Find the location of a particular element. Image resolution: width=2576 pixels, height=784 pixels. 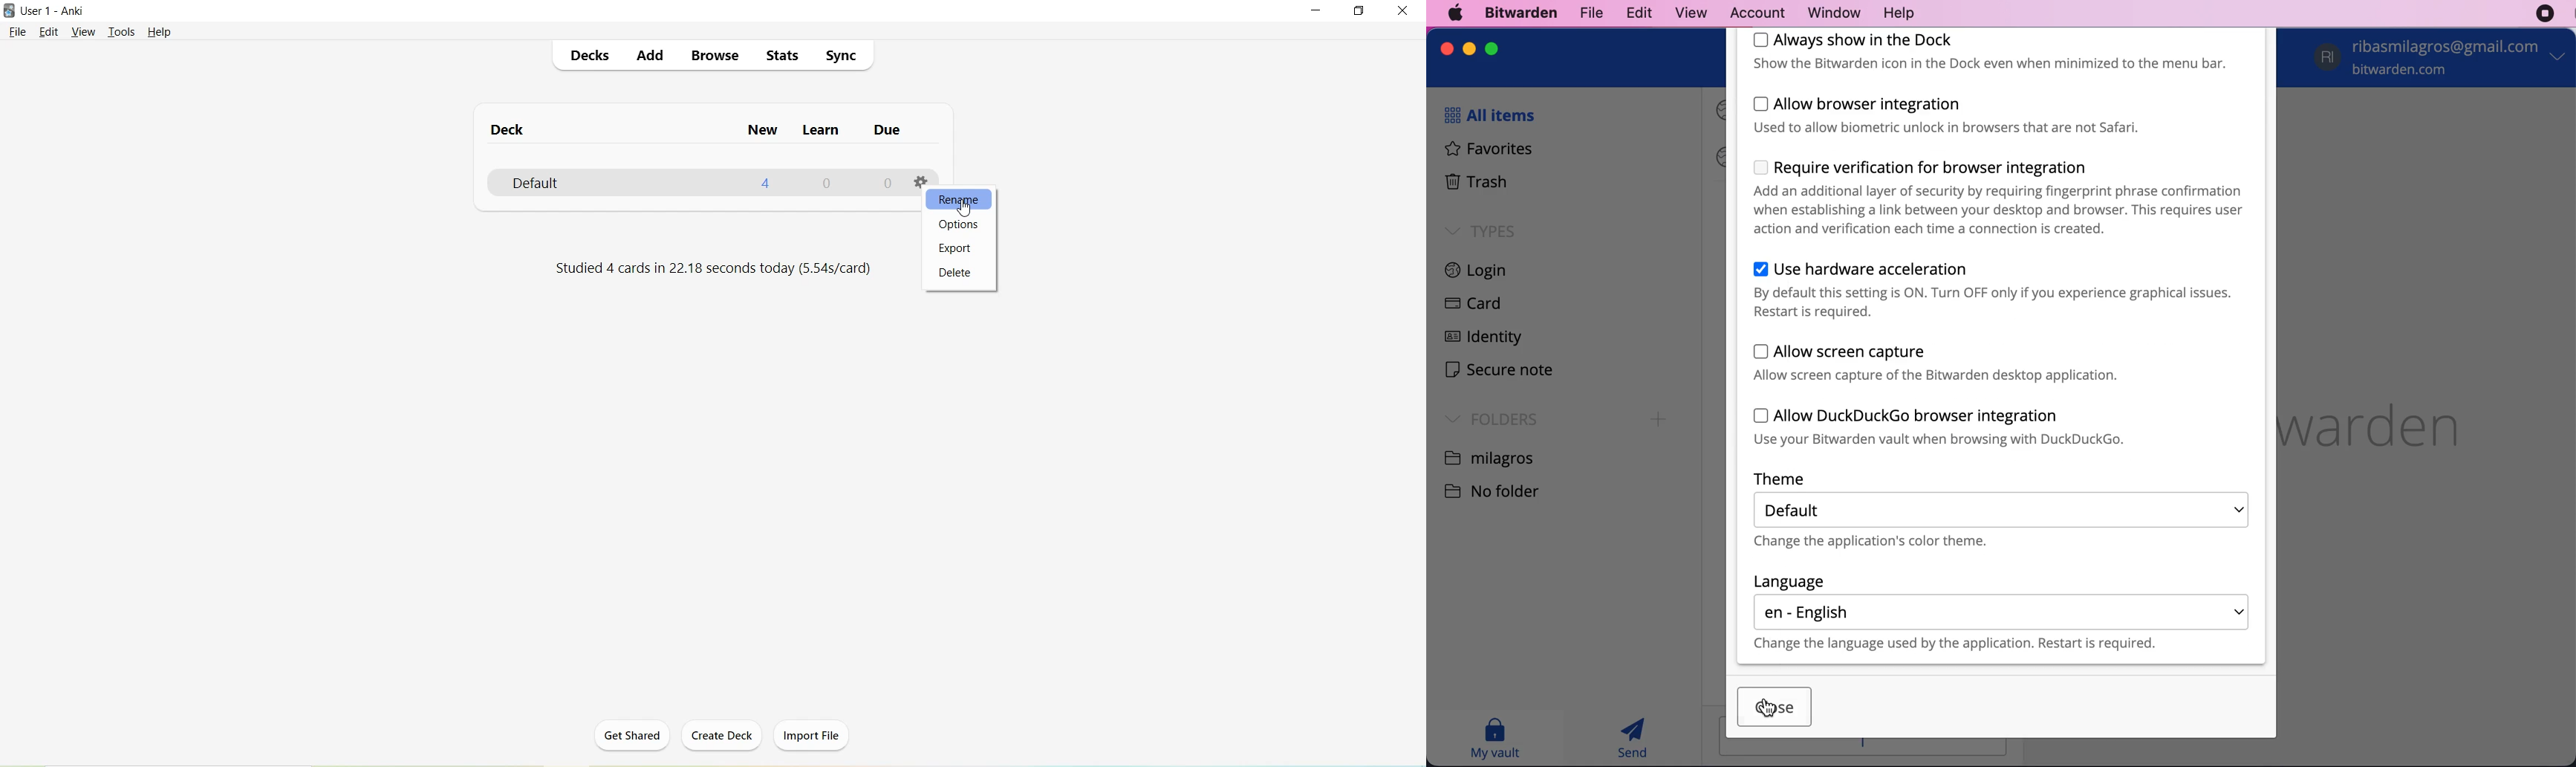

minimize is located at coordinates (1469, 49).